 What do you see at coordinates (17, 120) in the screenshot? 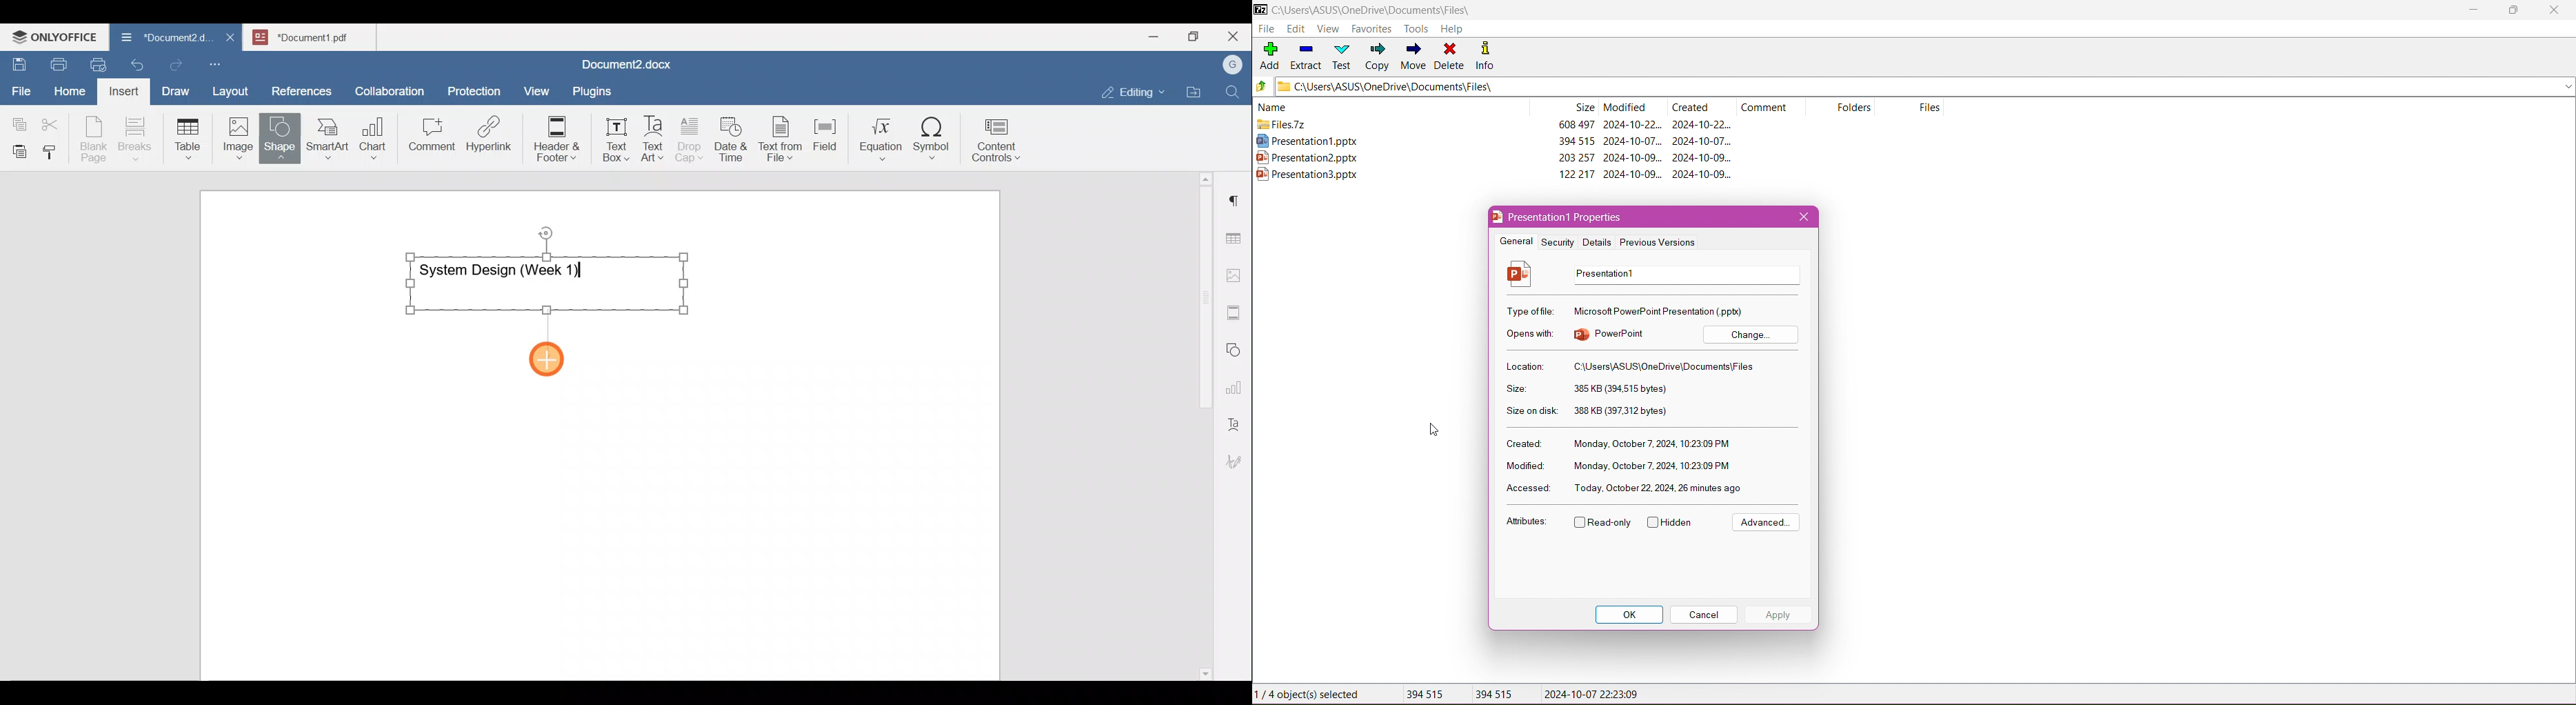
I see `Copy` at bounding box center [17, 120].